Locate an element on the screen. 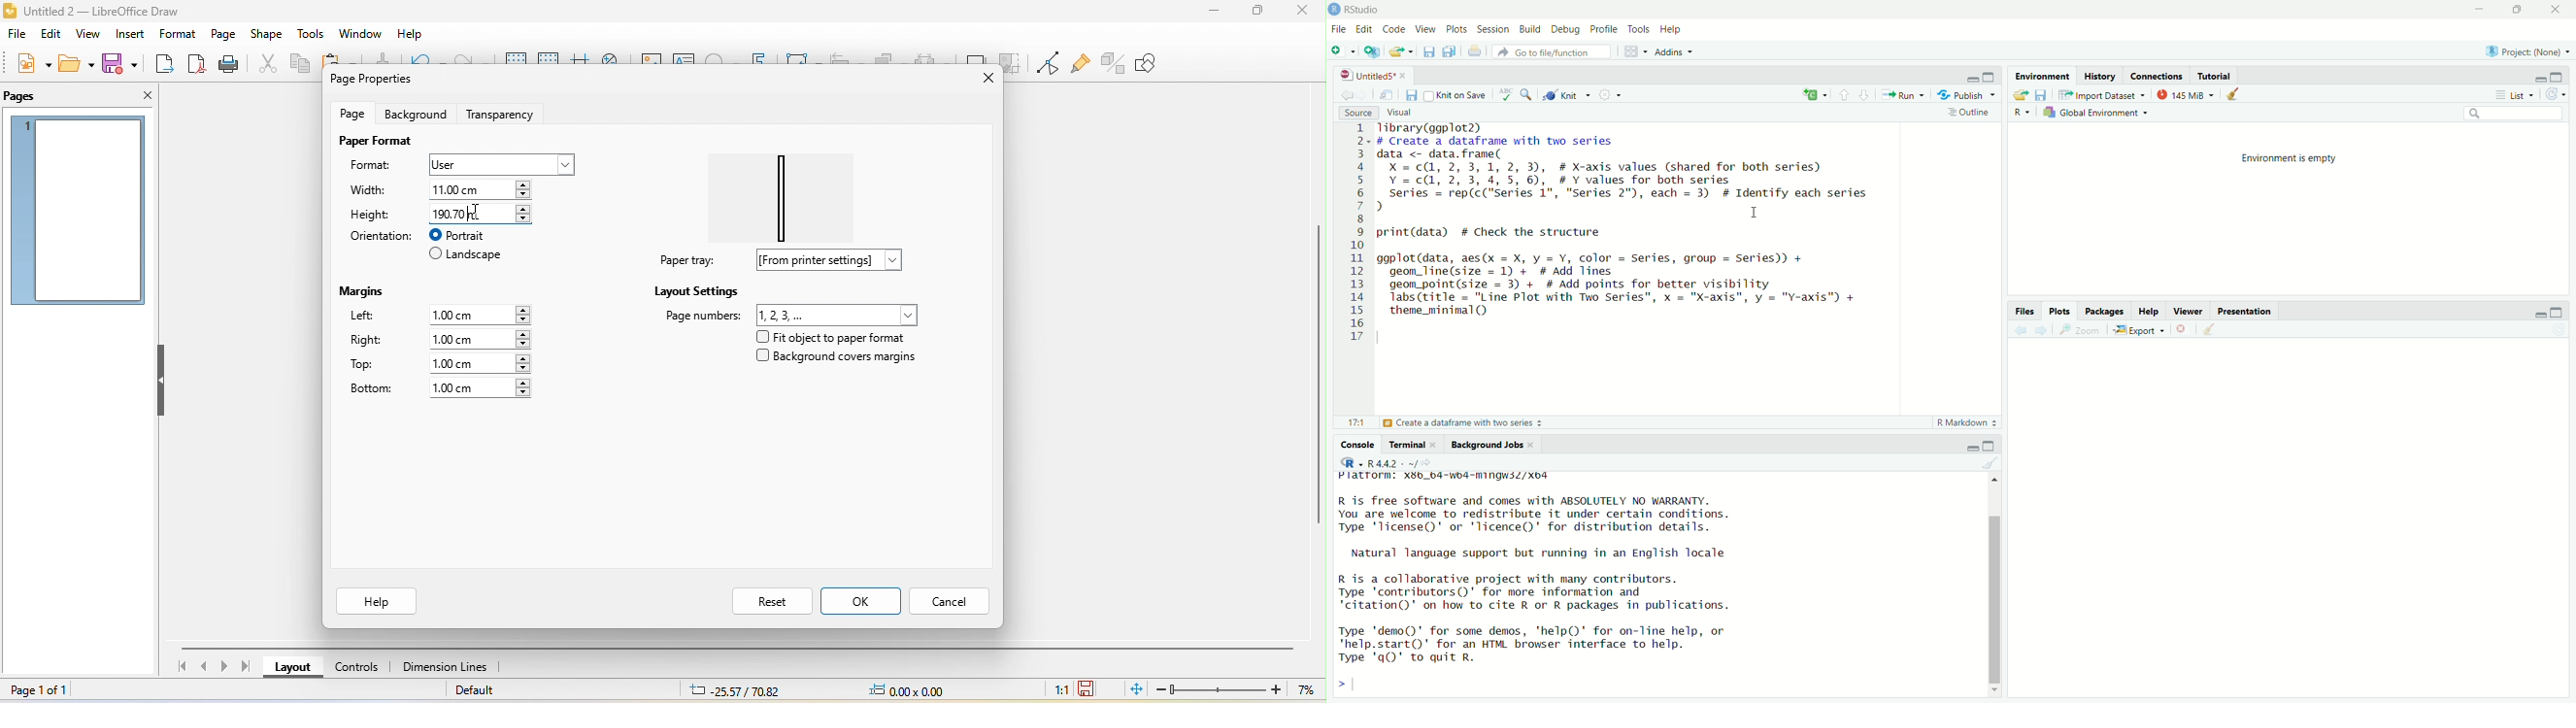  Console is located at coordinates (1358, 444).